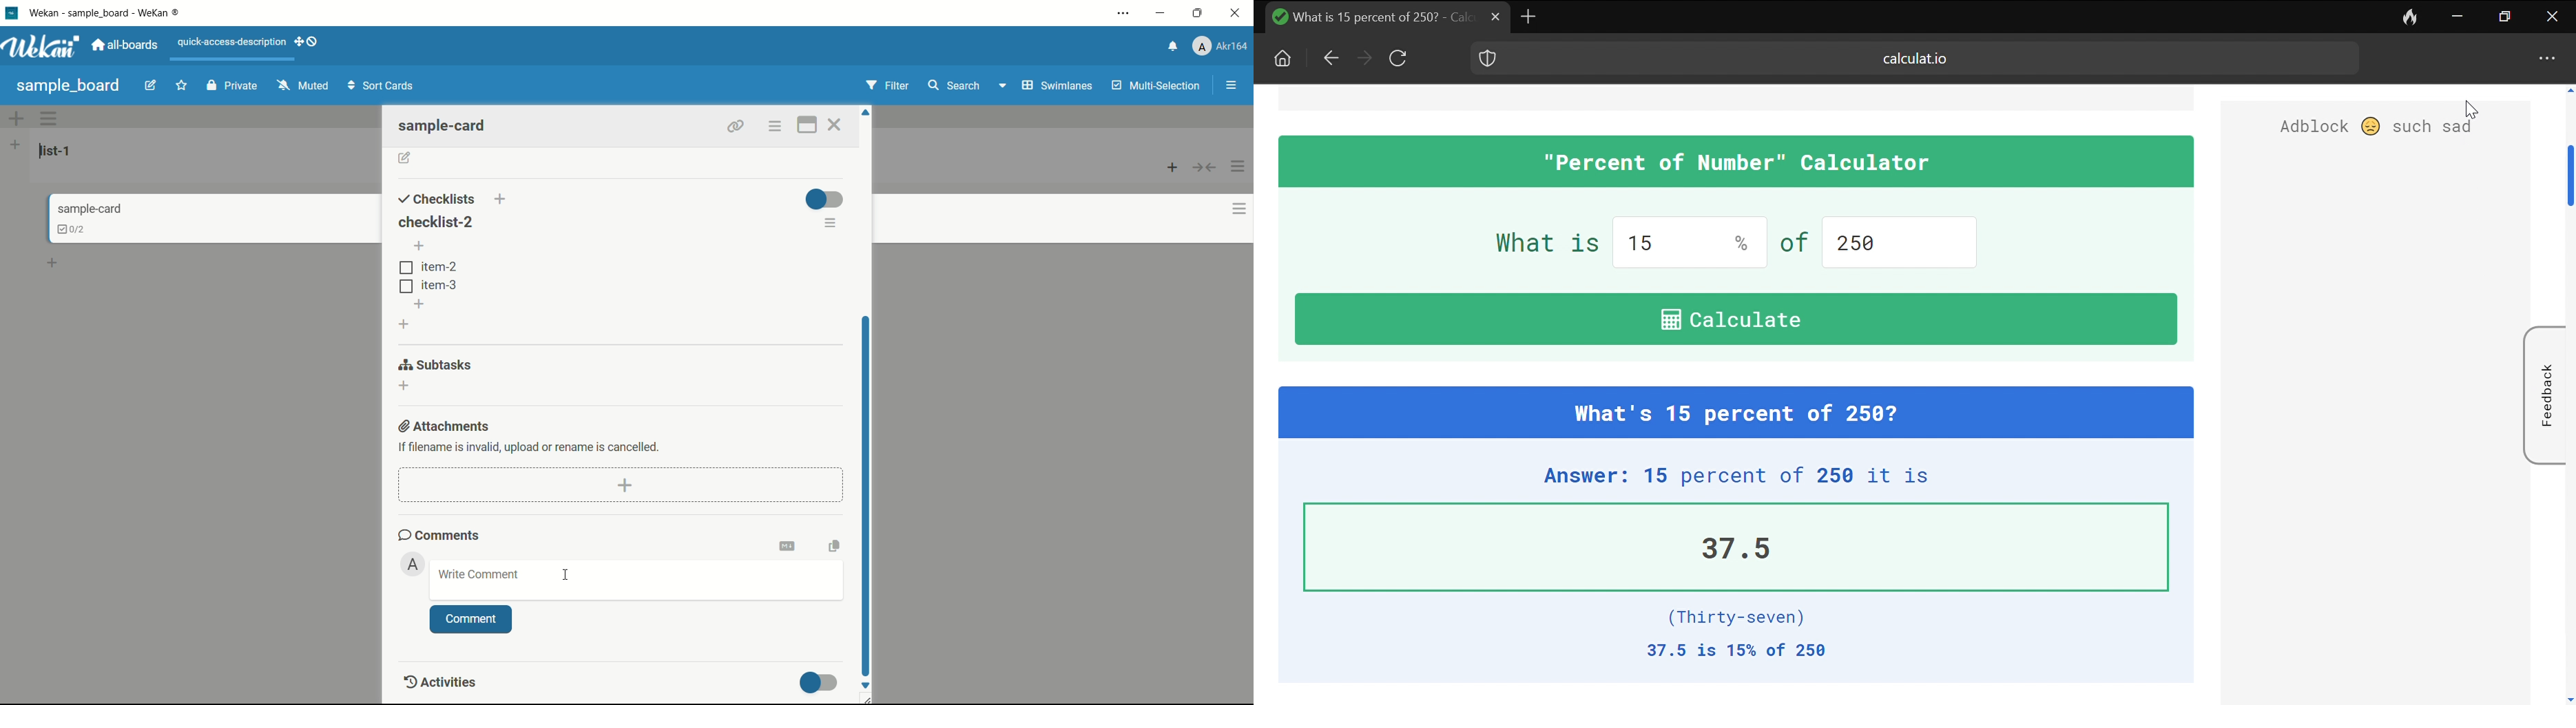  What do you see at coordinates (405, 386) in the screenshot?
I see `add subtasks` at bounding box center [405, 386].